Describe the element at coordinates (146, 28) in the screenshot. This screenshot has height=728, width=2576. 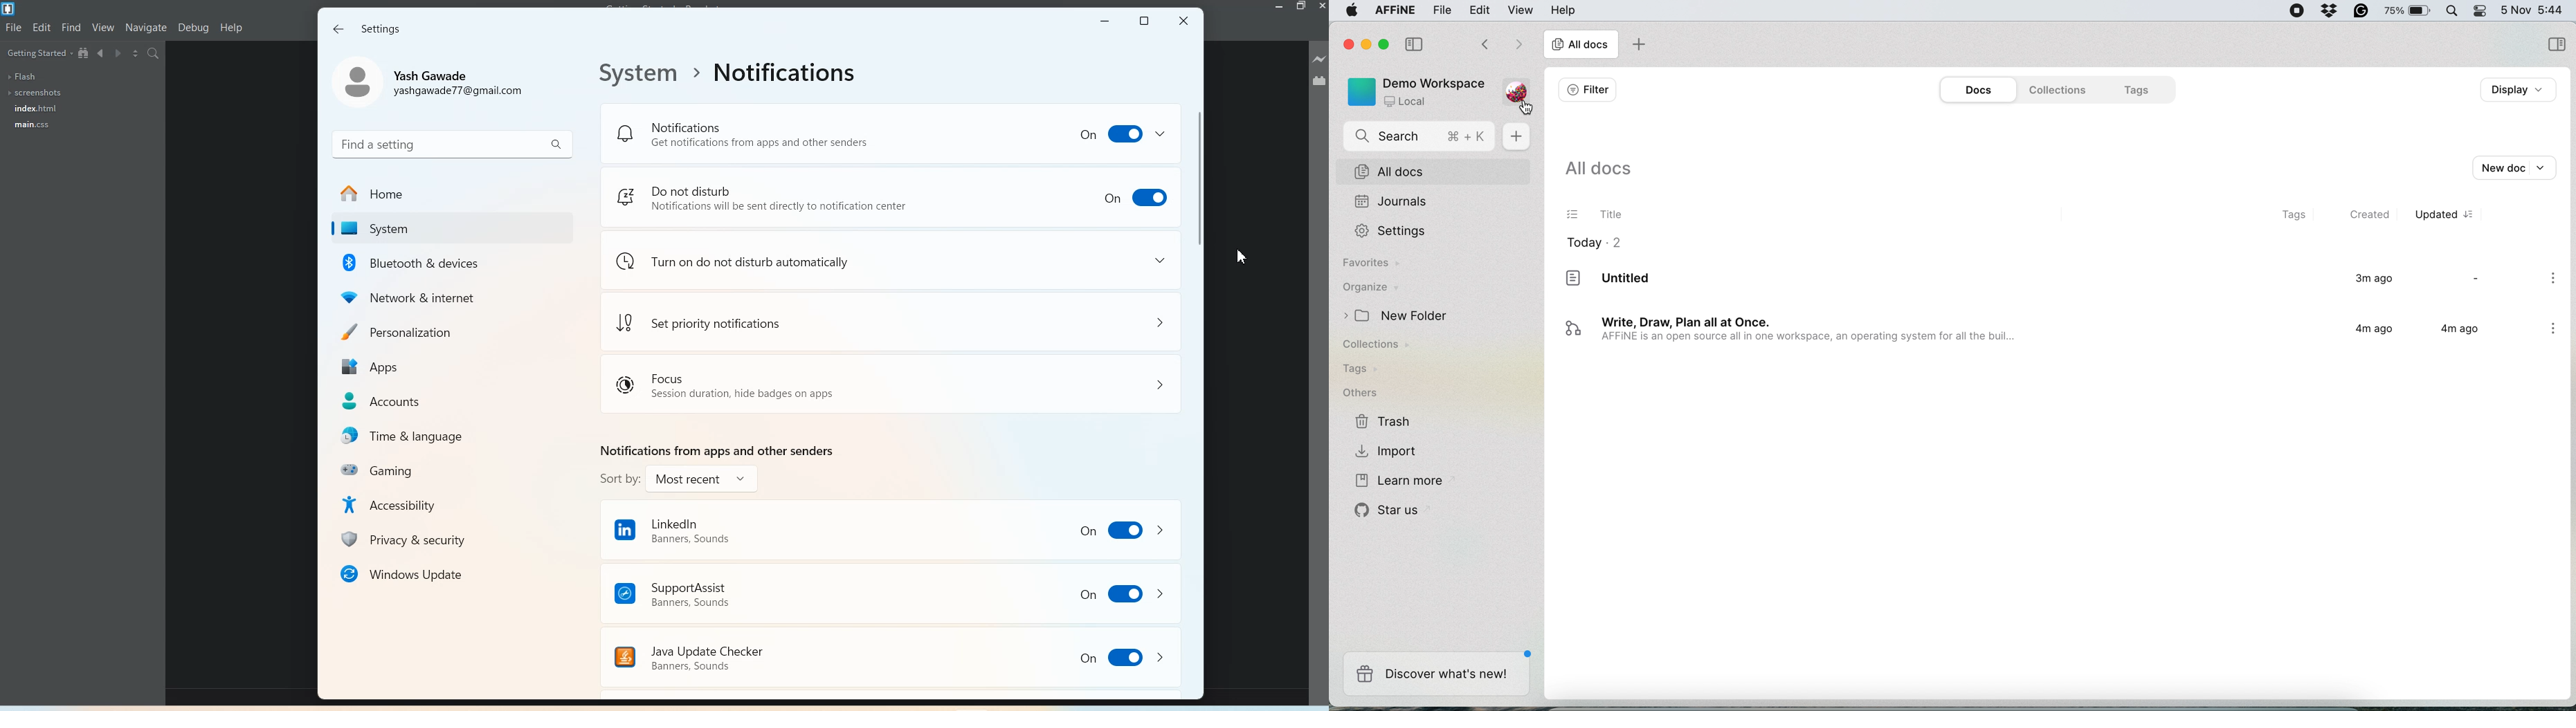
I see `Navigate` at that location.